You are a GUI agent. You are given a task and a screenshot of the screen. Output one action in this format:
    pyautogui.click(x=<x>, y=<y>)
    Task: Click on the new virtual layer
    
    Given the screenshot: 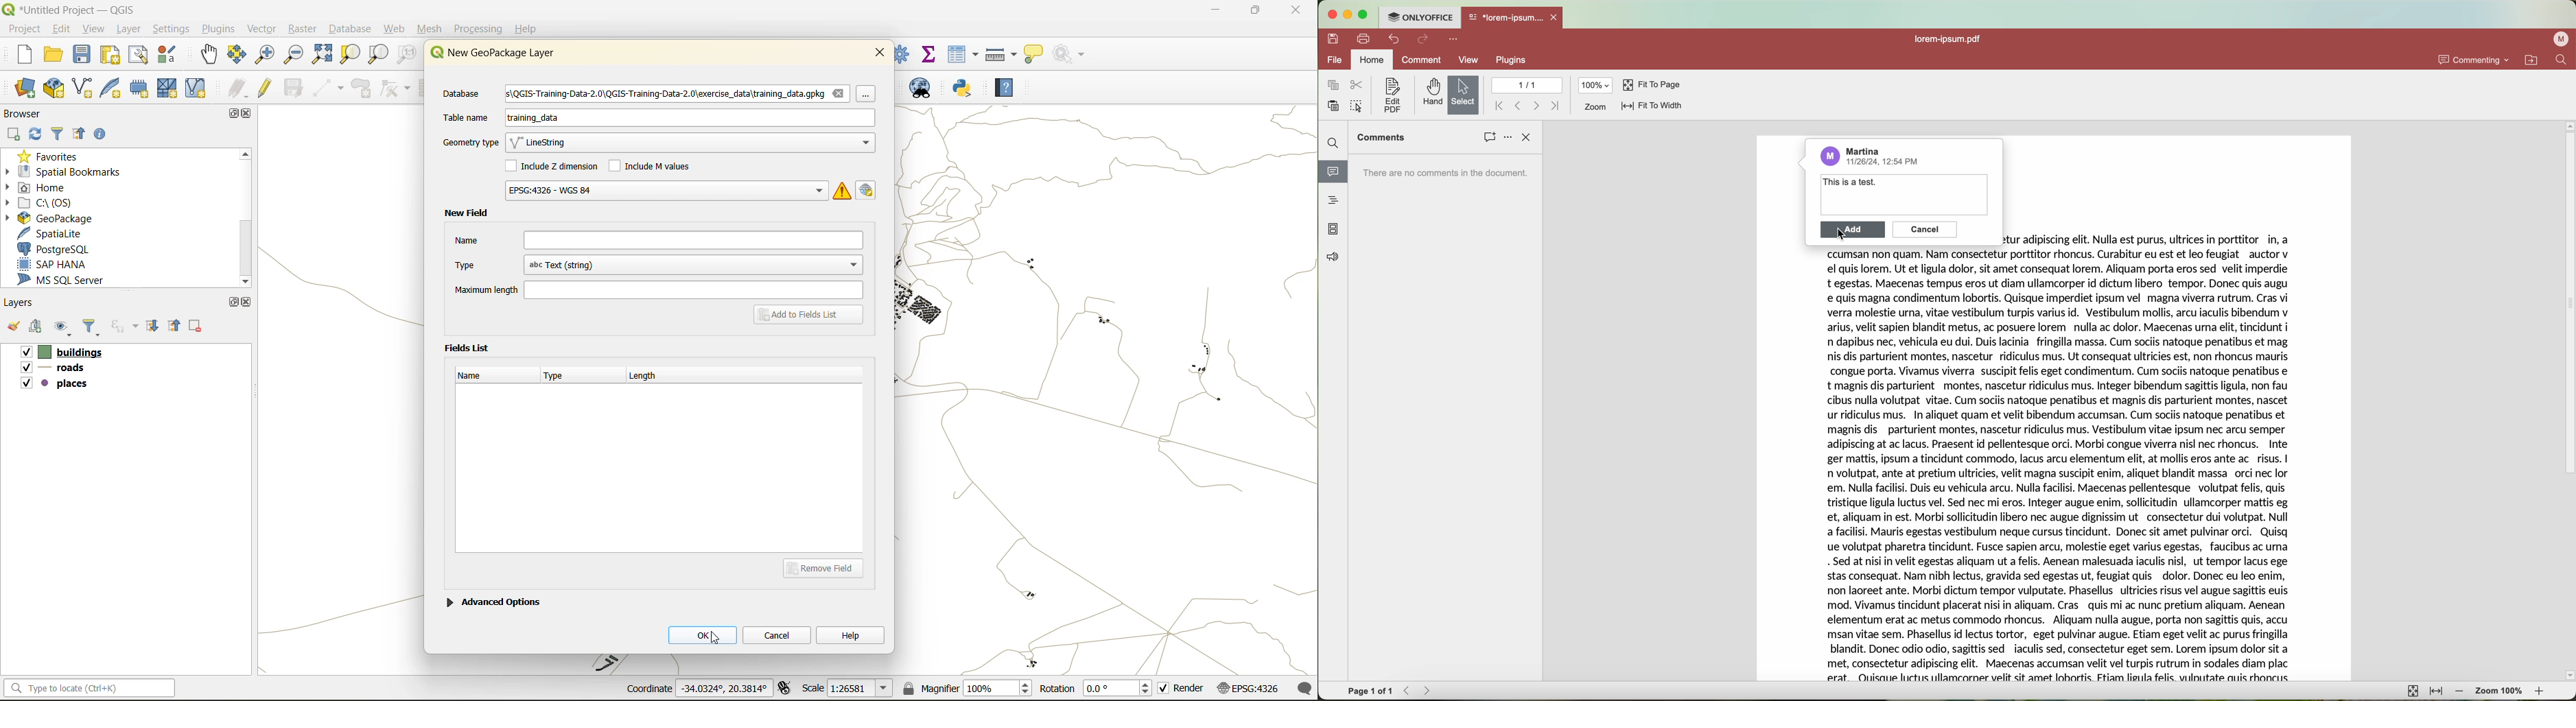 What is the action you would take?
    pyautogui.click(x=196, y=88)
    